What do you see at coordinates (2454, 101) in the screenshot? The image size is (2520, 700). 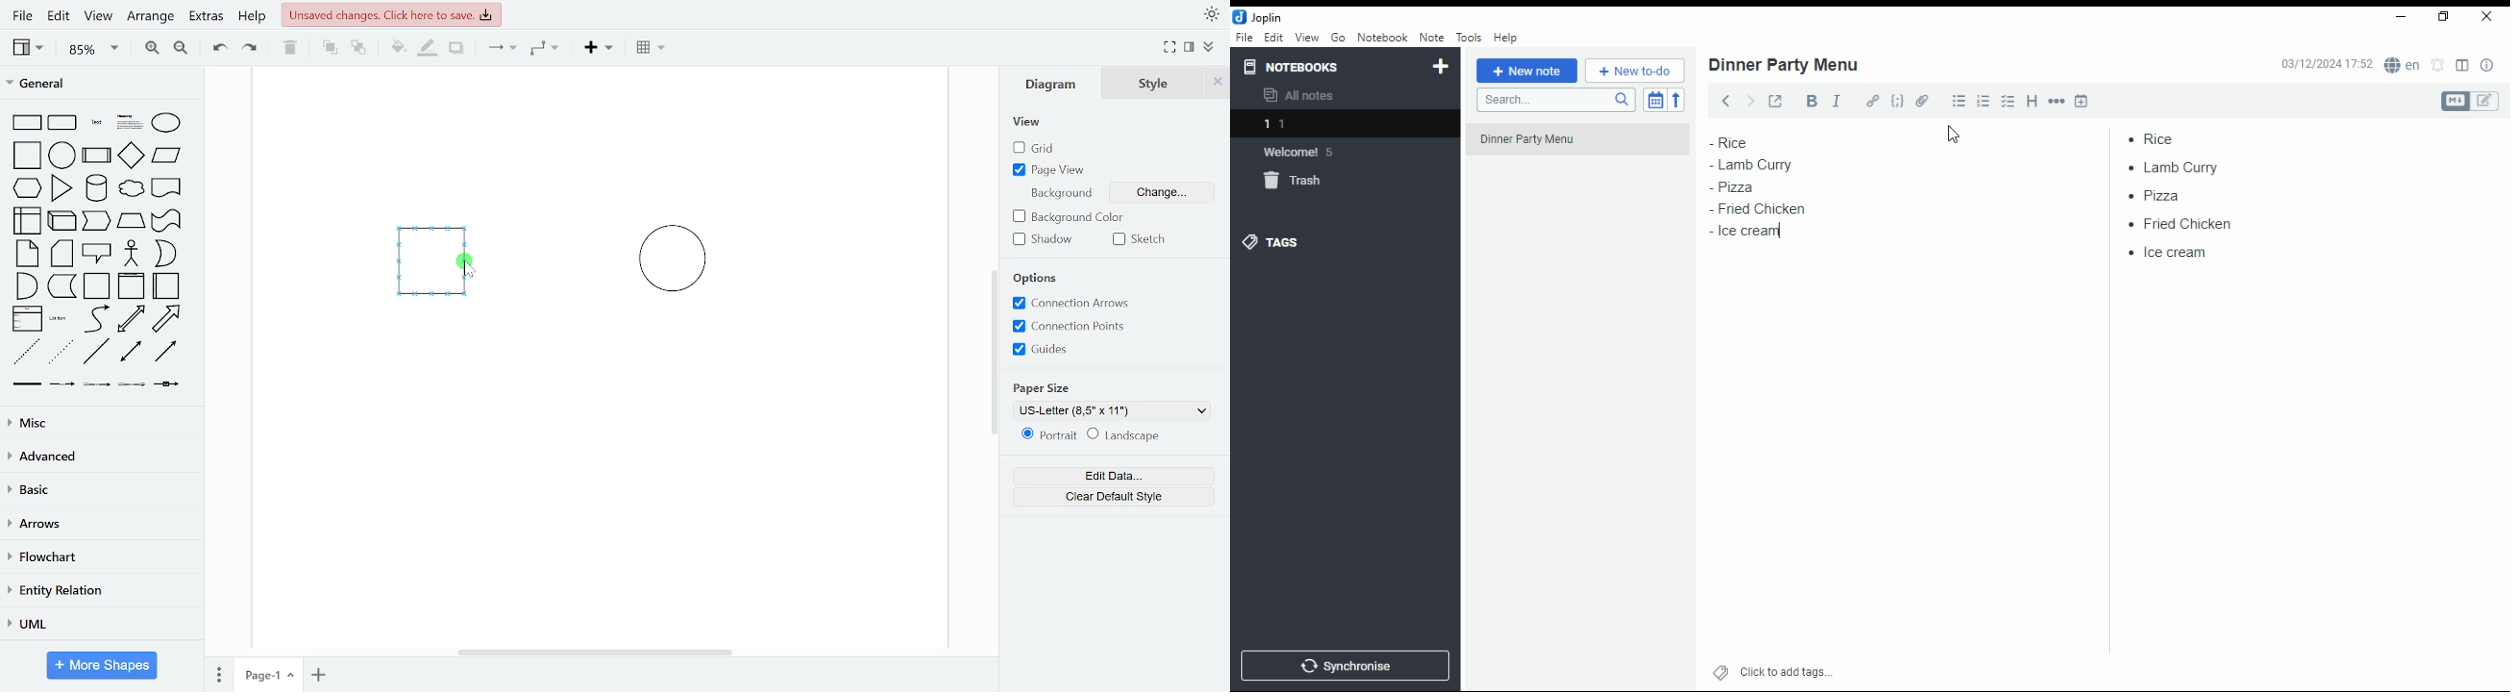 I see `Markdown` at bounding box center [2454, 101].